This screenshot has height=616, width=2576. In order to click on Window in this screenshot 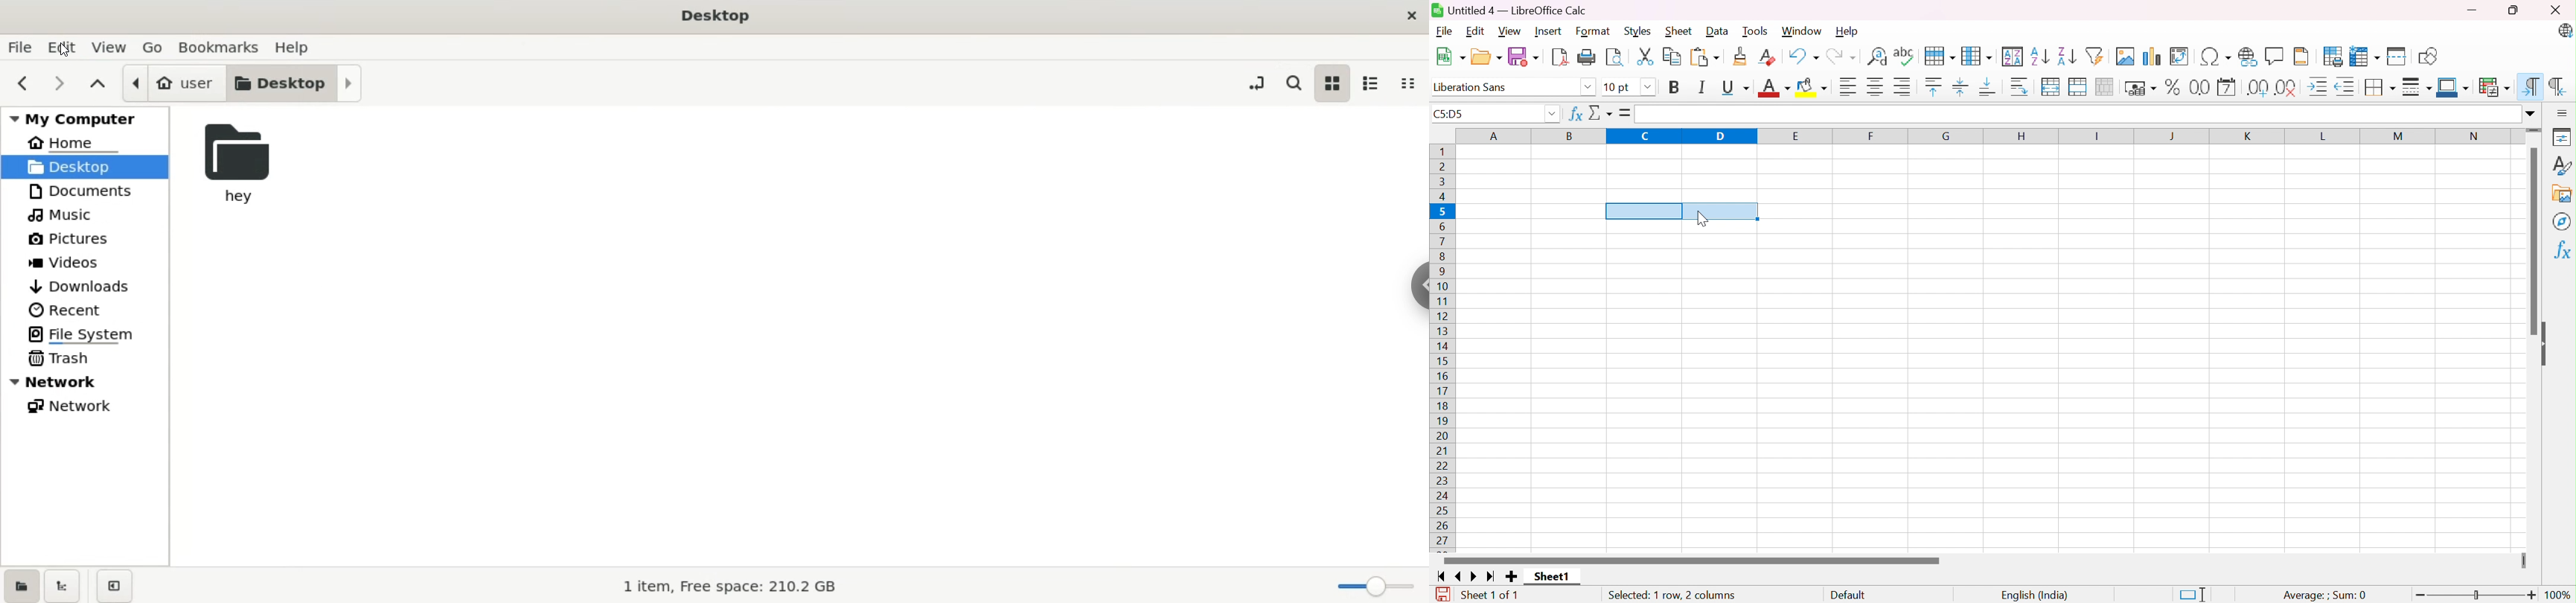, I will do `click(1803, 31)`.